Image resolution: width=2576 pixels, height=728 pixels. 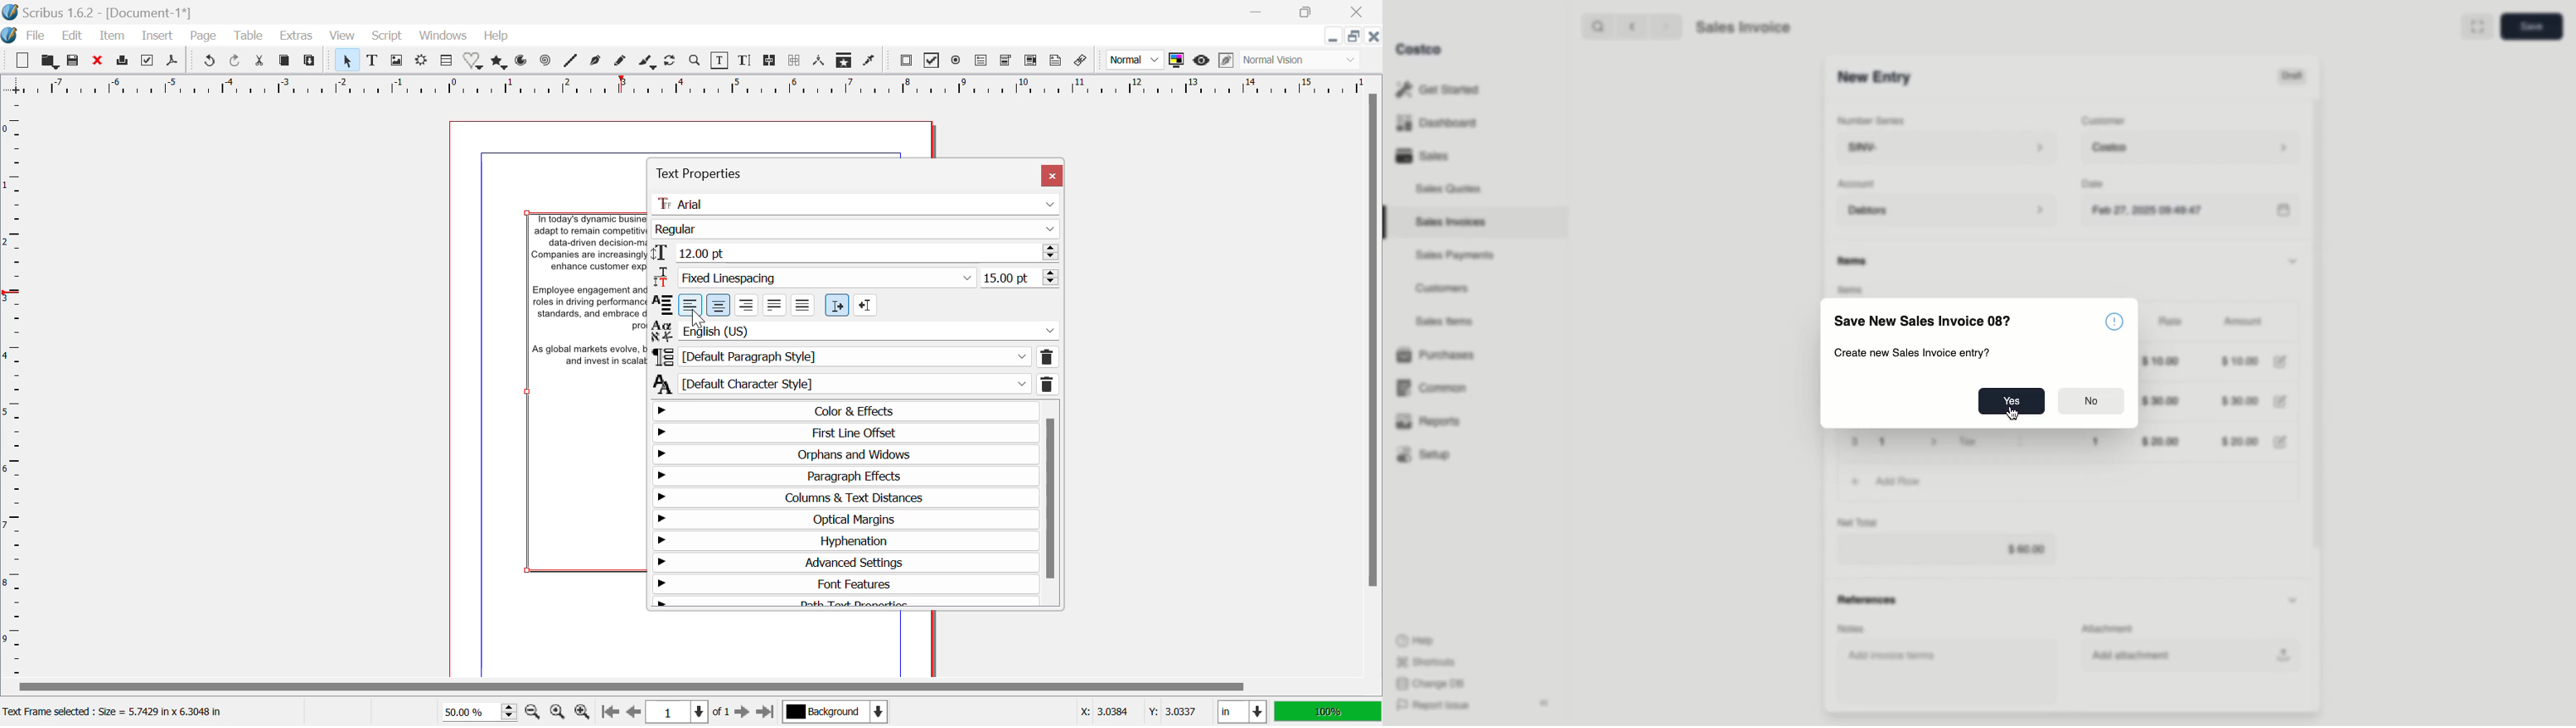 I want to click on Render Frame, so click(x=424, y=60).